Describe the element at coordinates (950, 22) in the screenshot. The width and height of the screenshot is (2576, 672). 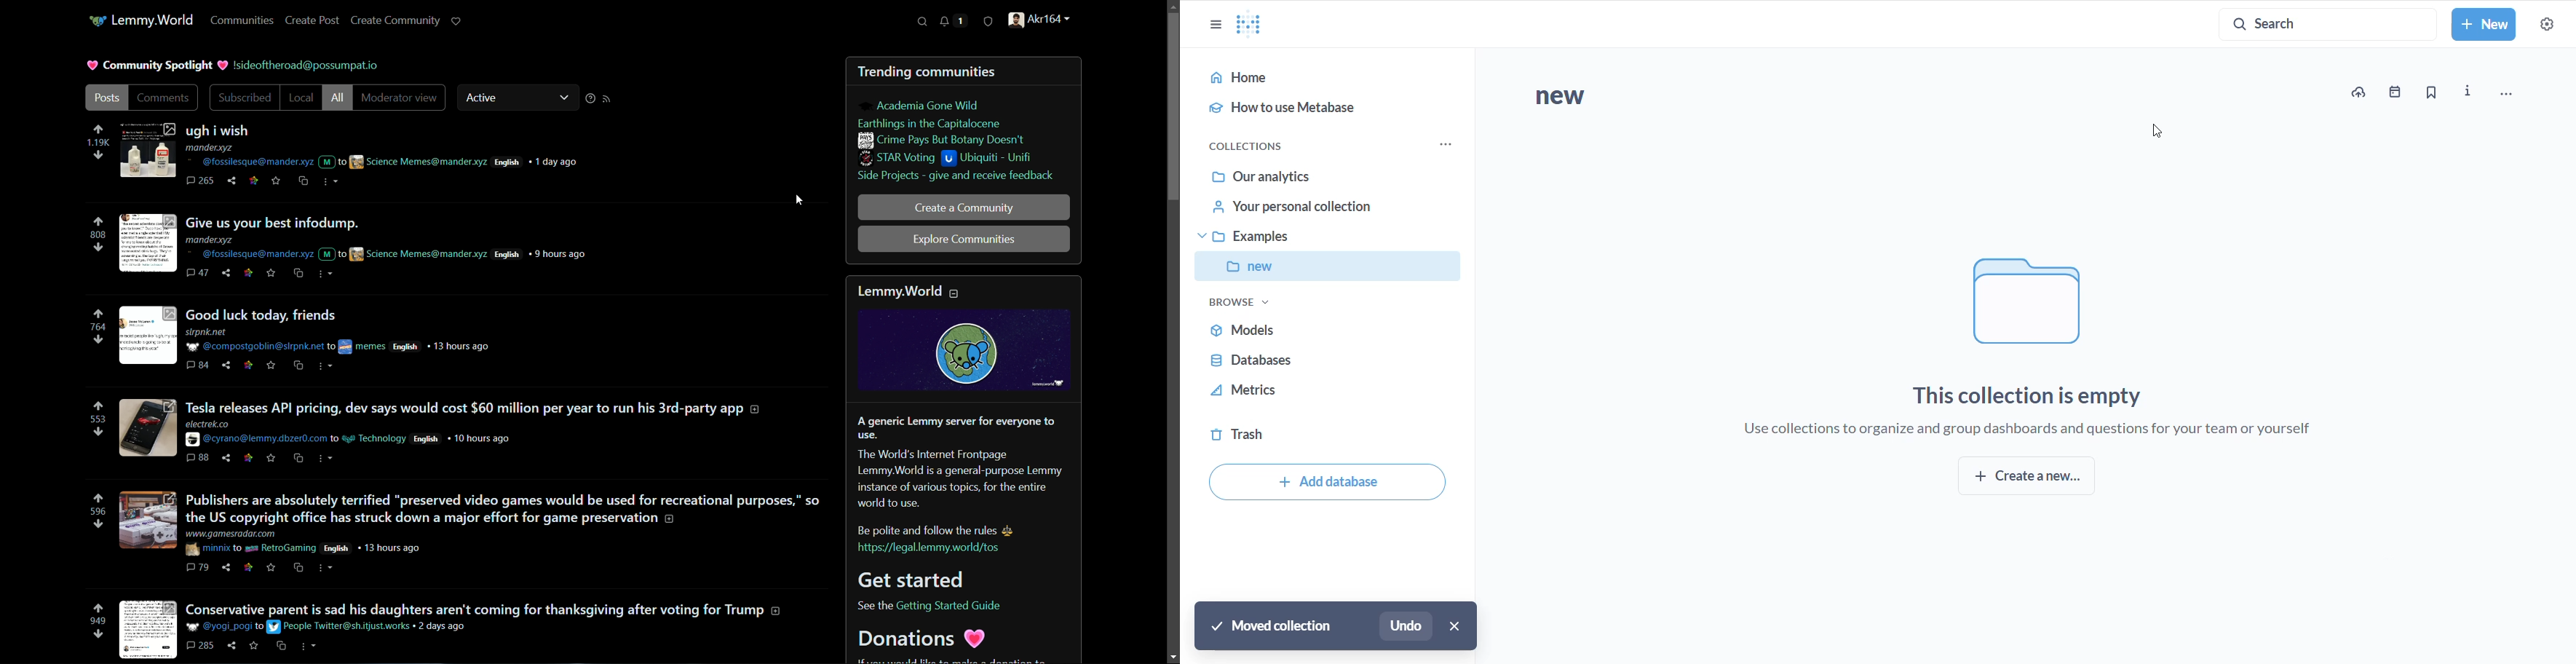
I see `notifications 1` at that location.